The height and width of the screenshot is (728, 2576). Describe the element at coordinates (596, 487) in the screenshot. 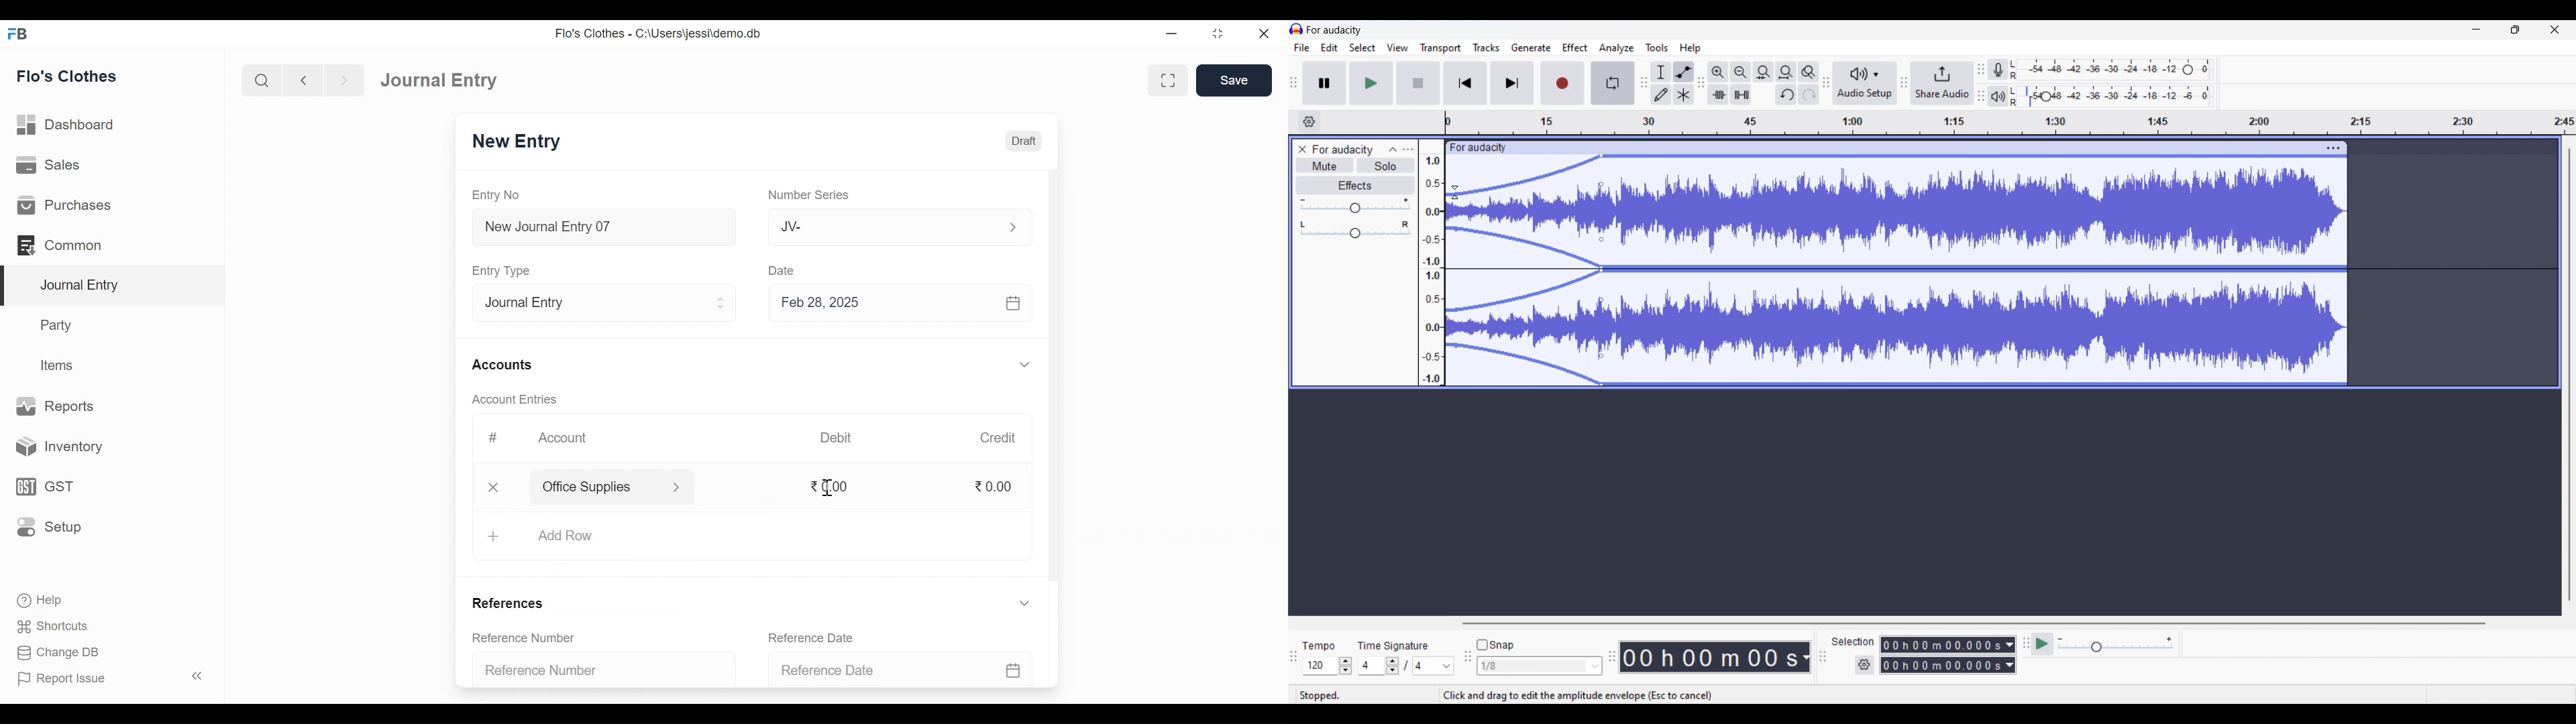

I see `Office Supplies` at that location.